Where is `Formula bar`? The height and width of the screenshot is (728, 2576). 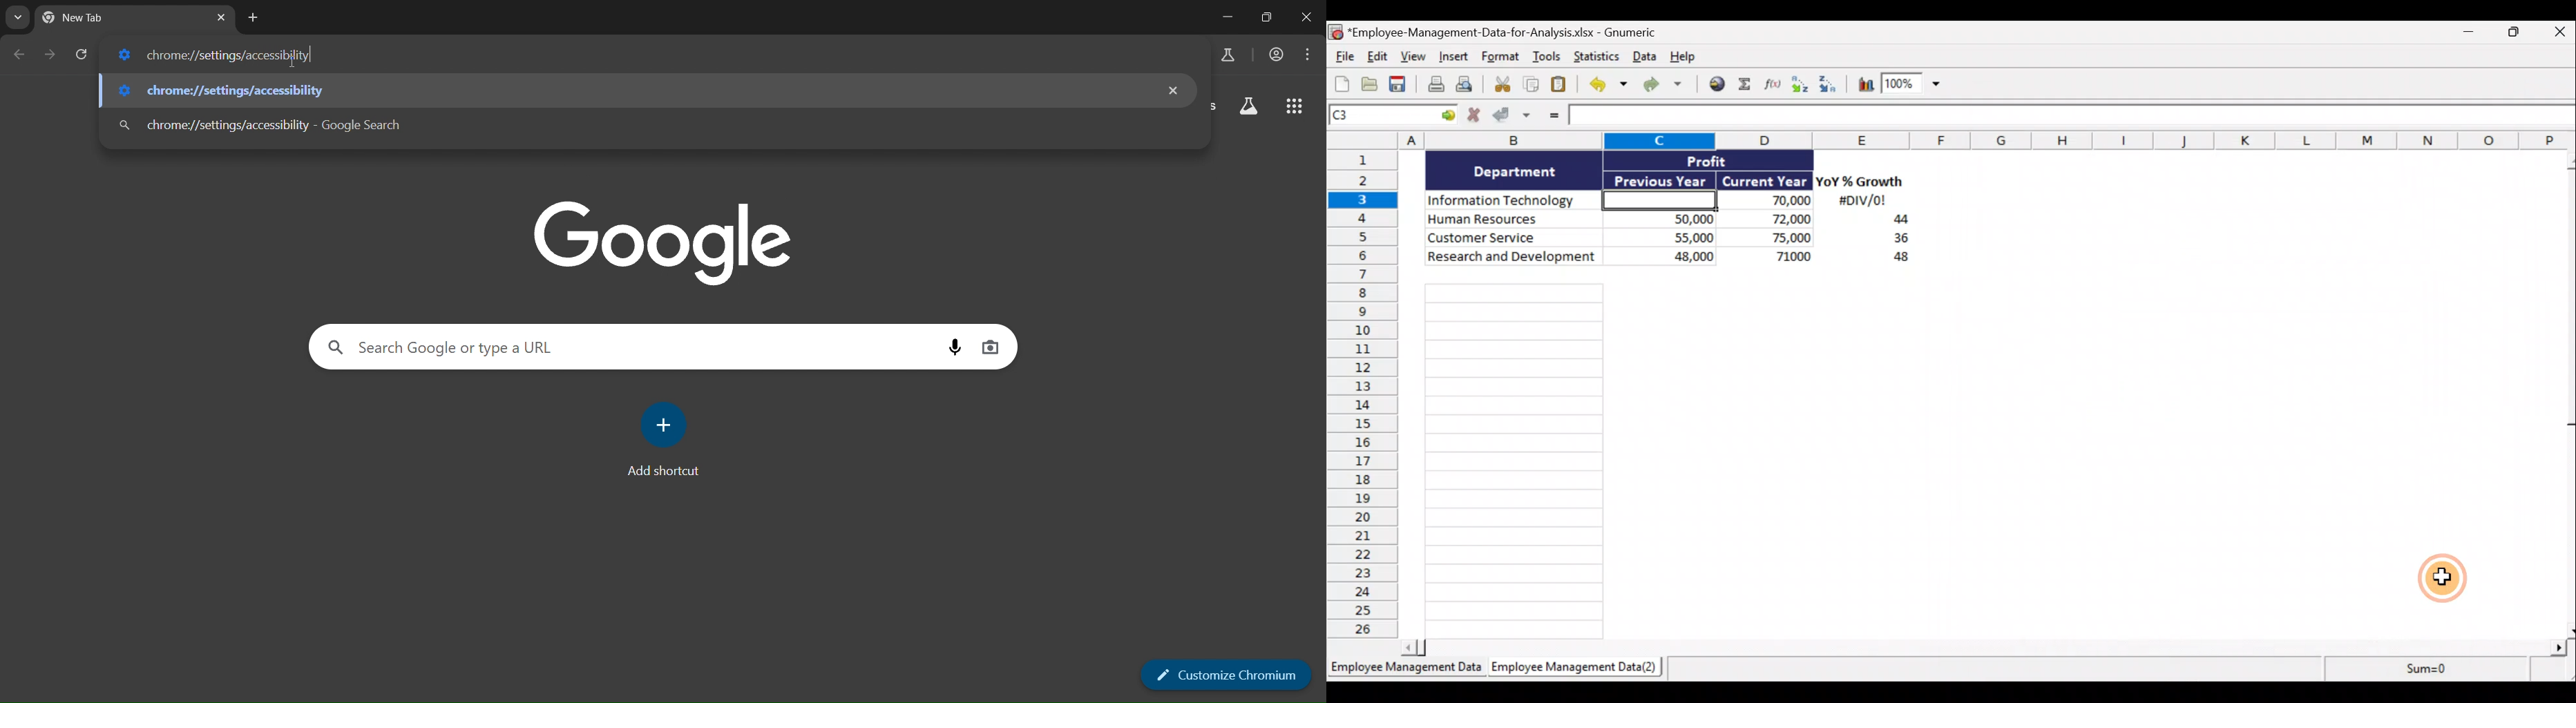
Formula bar is located at coordinates (2068, 117).